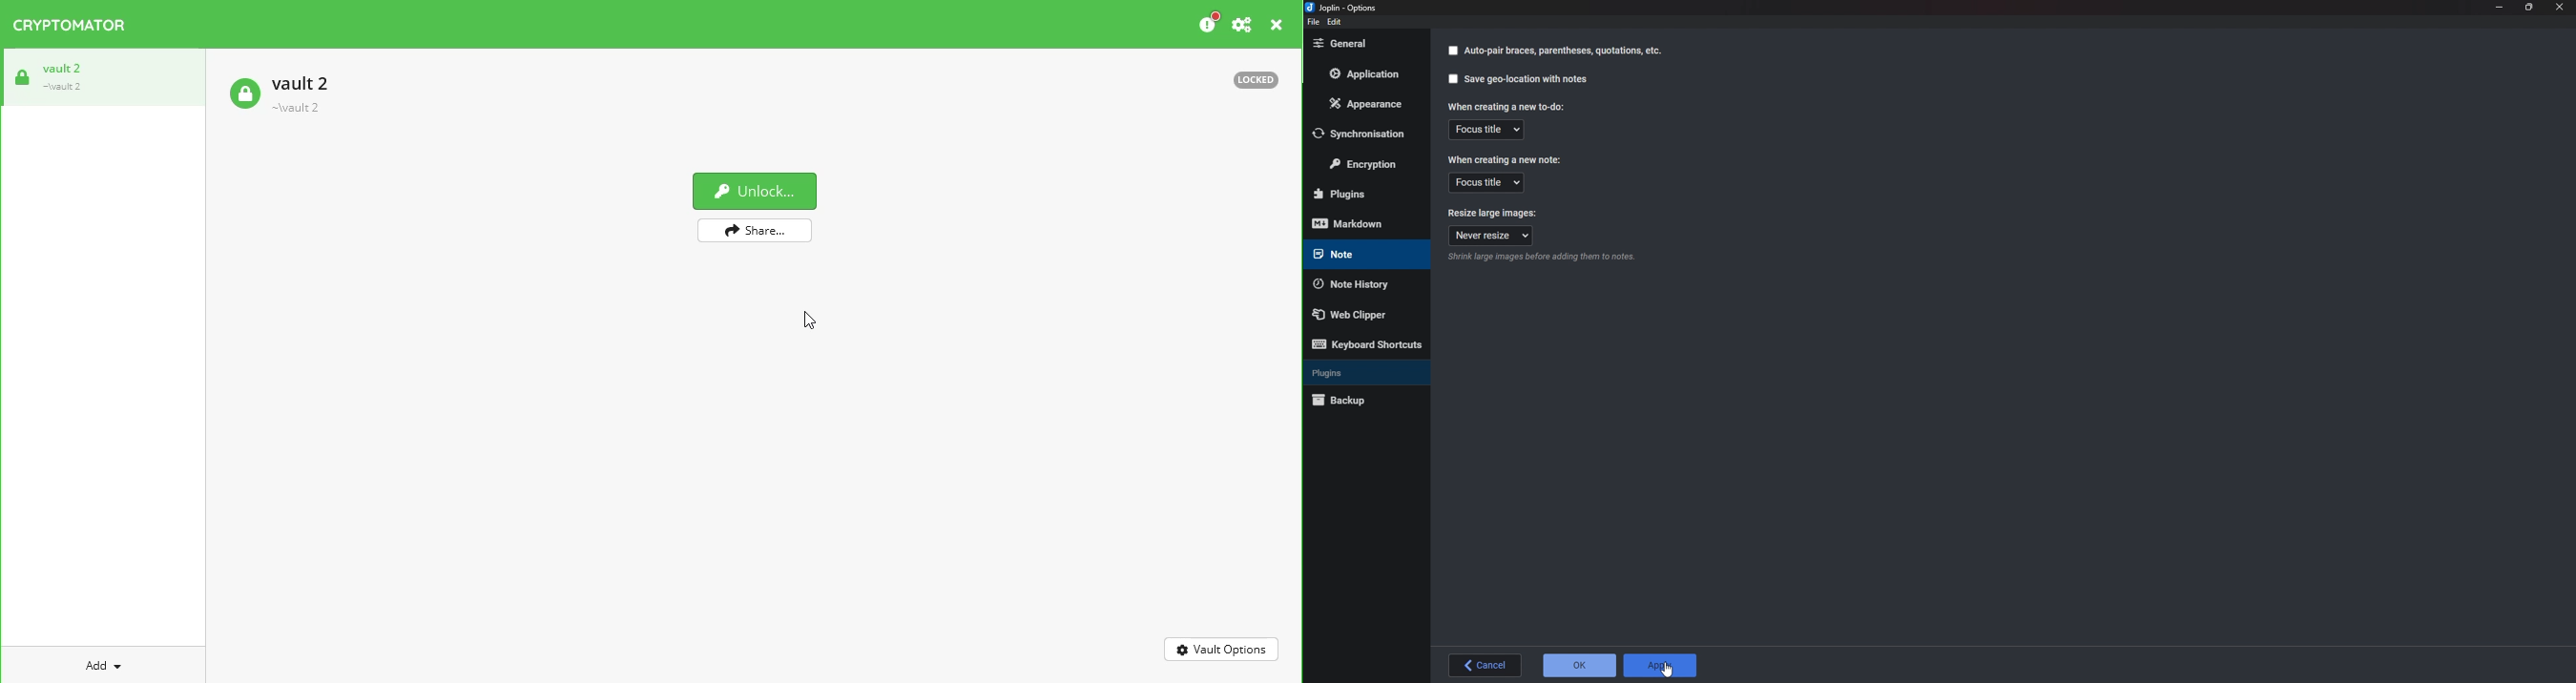 Image resolution: width=2576 pixels, height=700 pixels. Describe the element at coordinates (1504, 105) in the screenshot. I see `When creating a new to do` at that location.